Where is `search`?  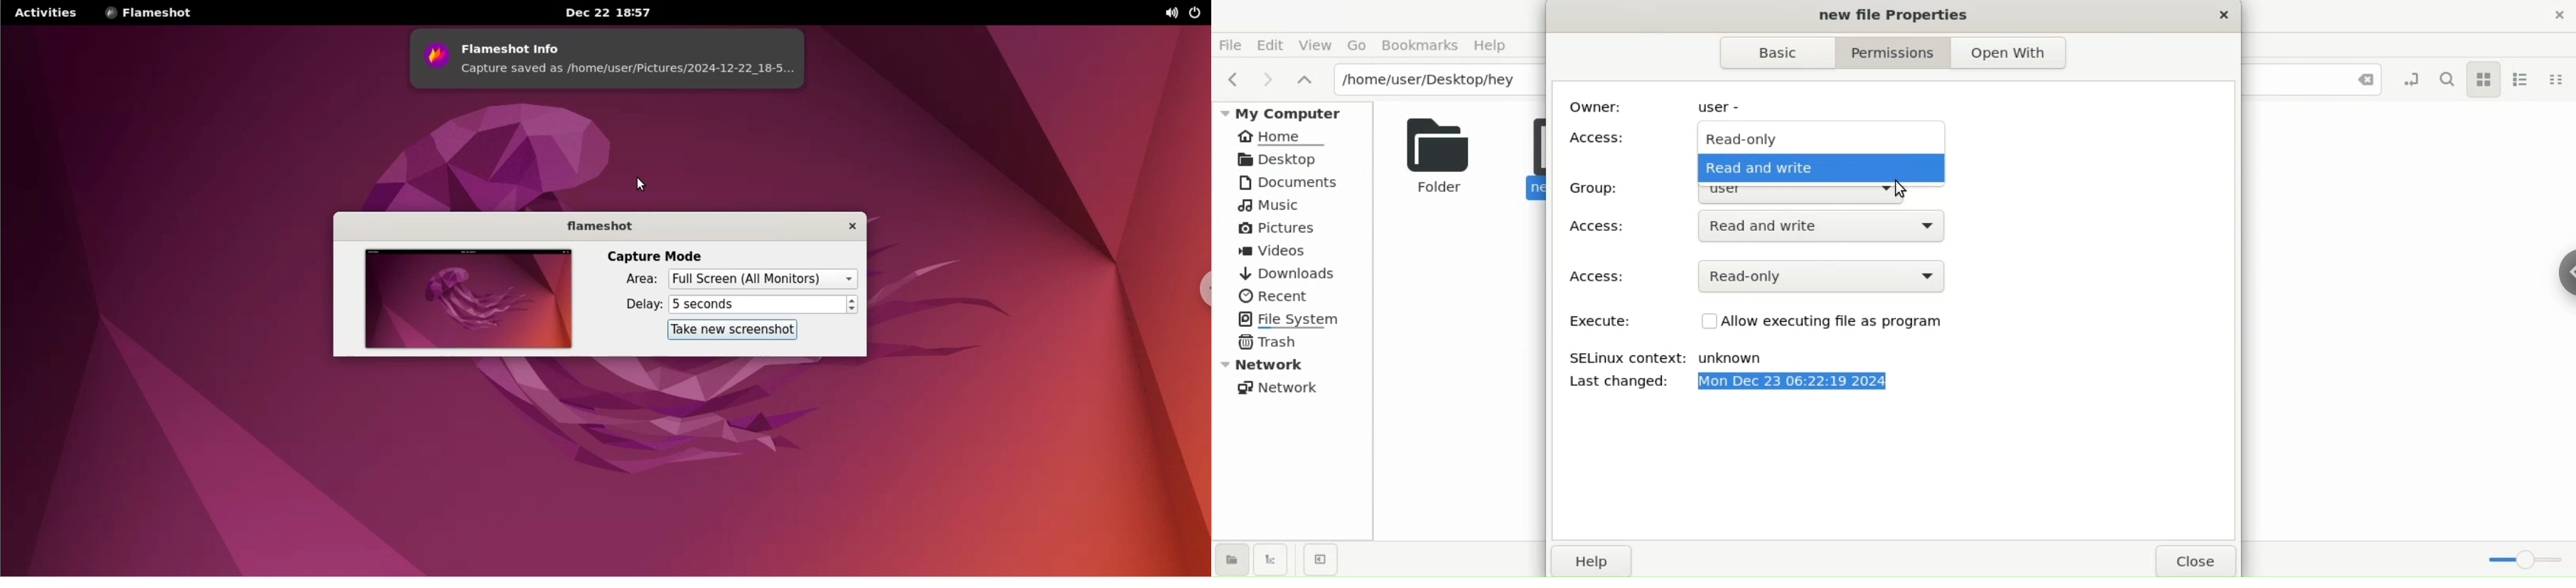
search is located at coordinates (2450, 77).